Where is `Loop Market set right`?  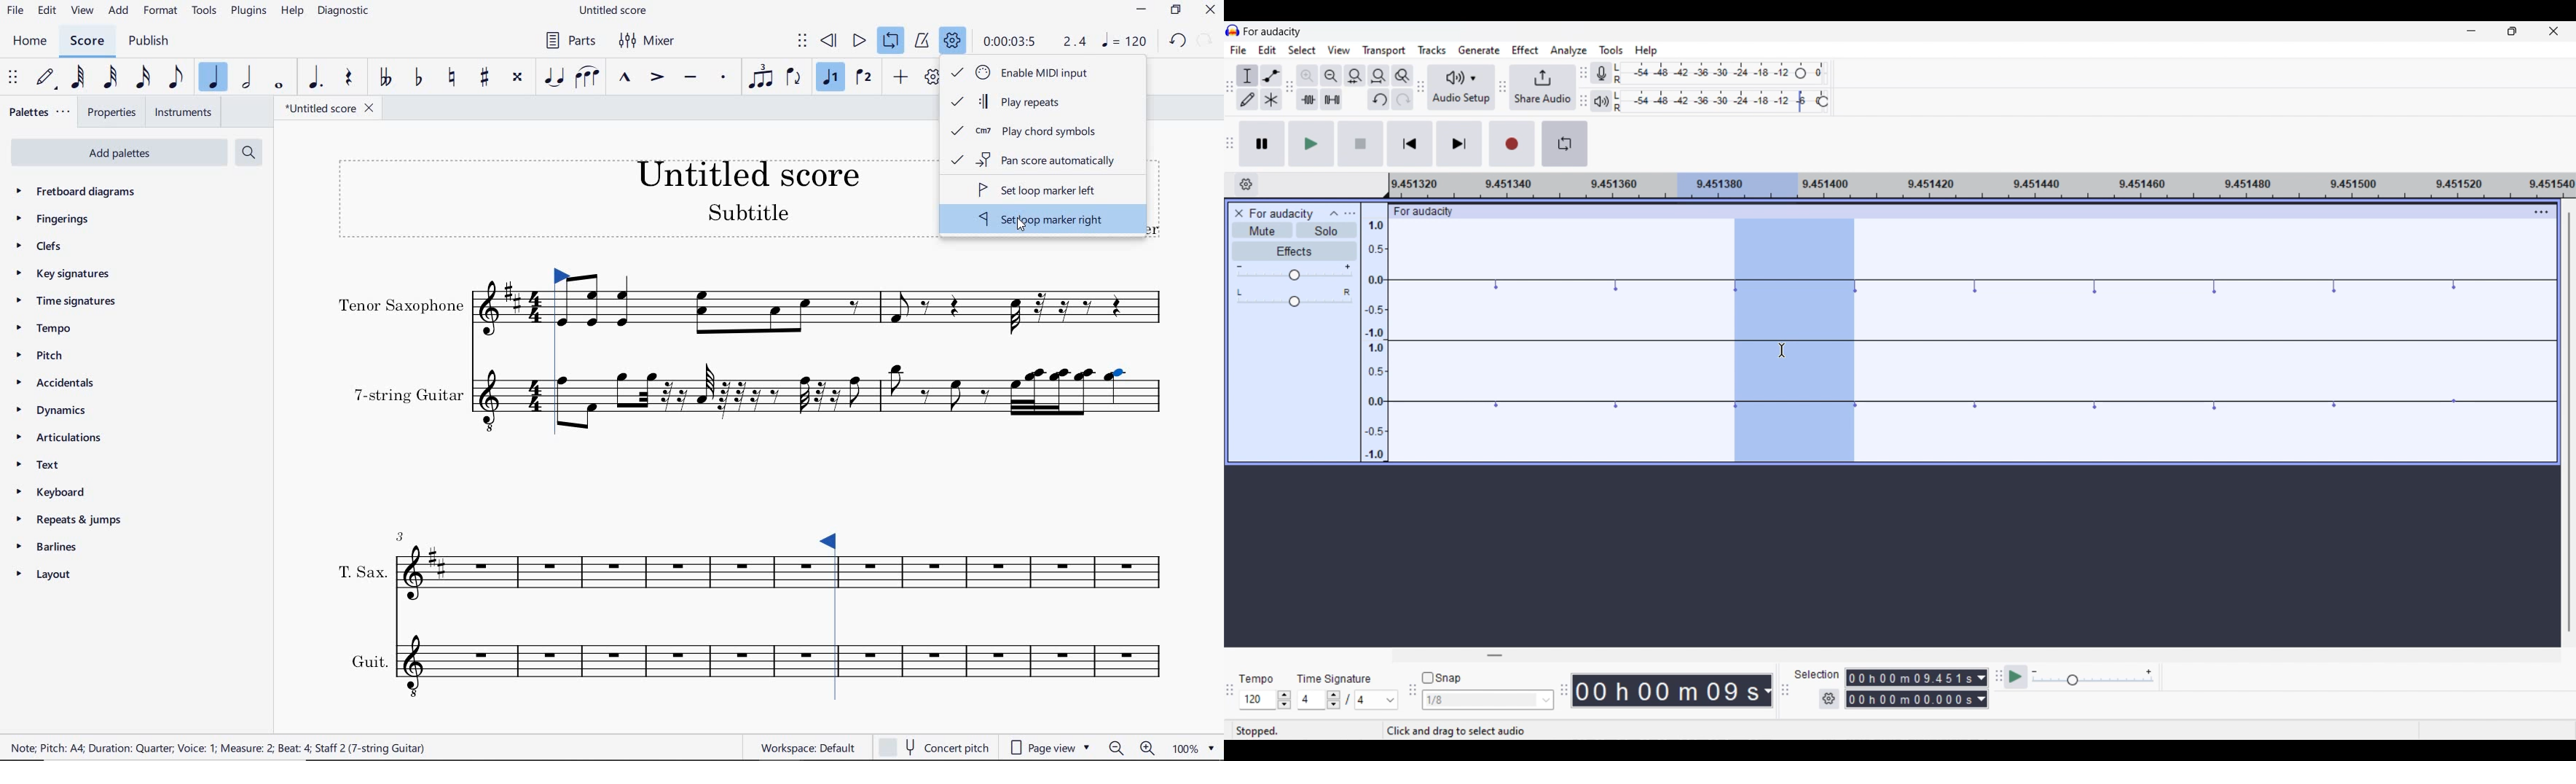
Loop Market set right is located at coordinates (836, 614).